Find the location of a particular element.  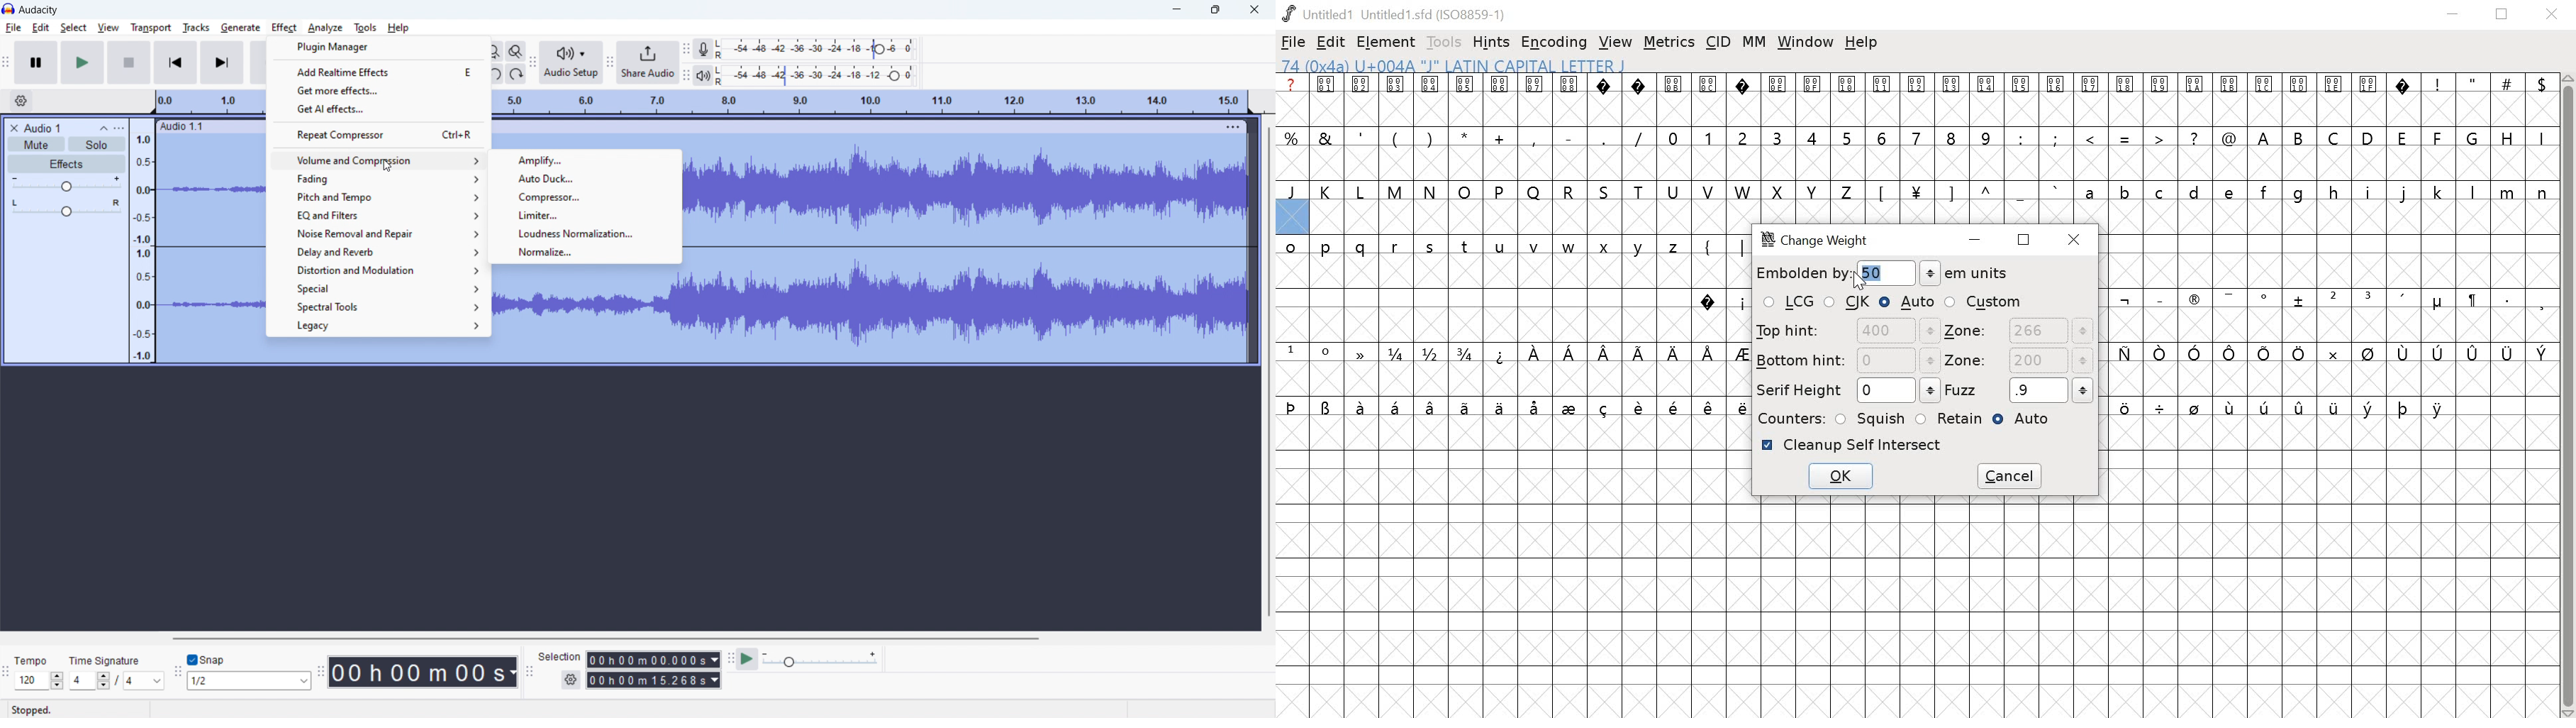

glyph symbols is located at coordinates (1844, 84).